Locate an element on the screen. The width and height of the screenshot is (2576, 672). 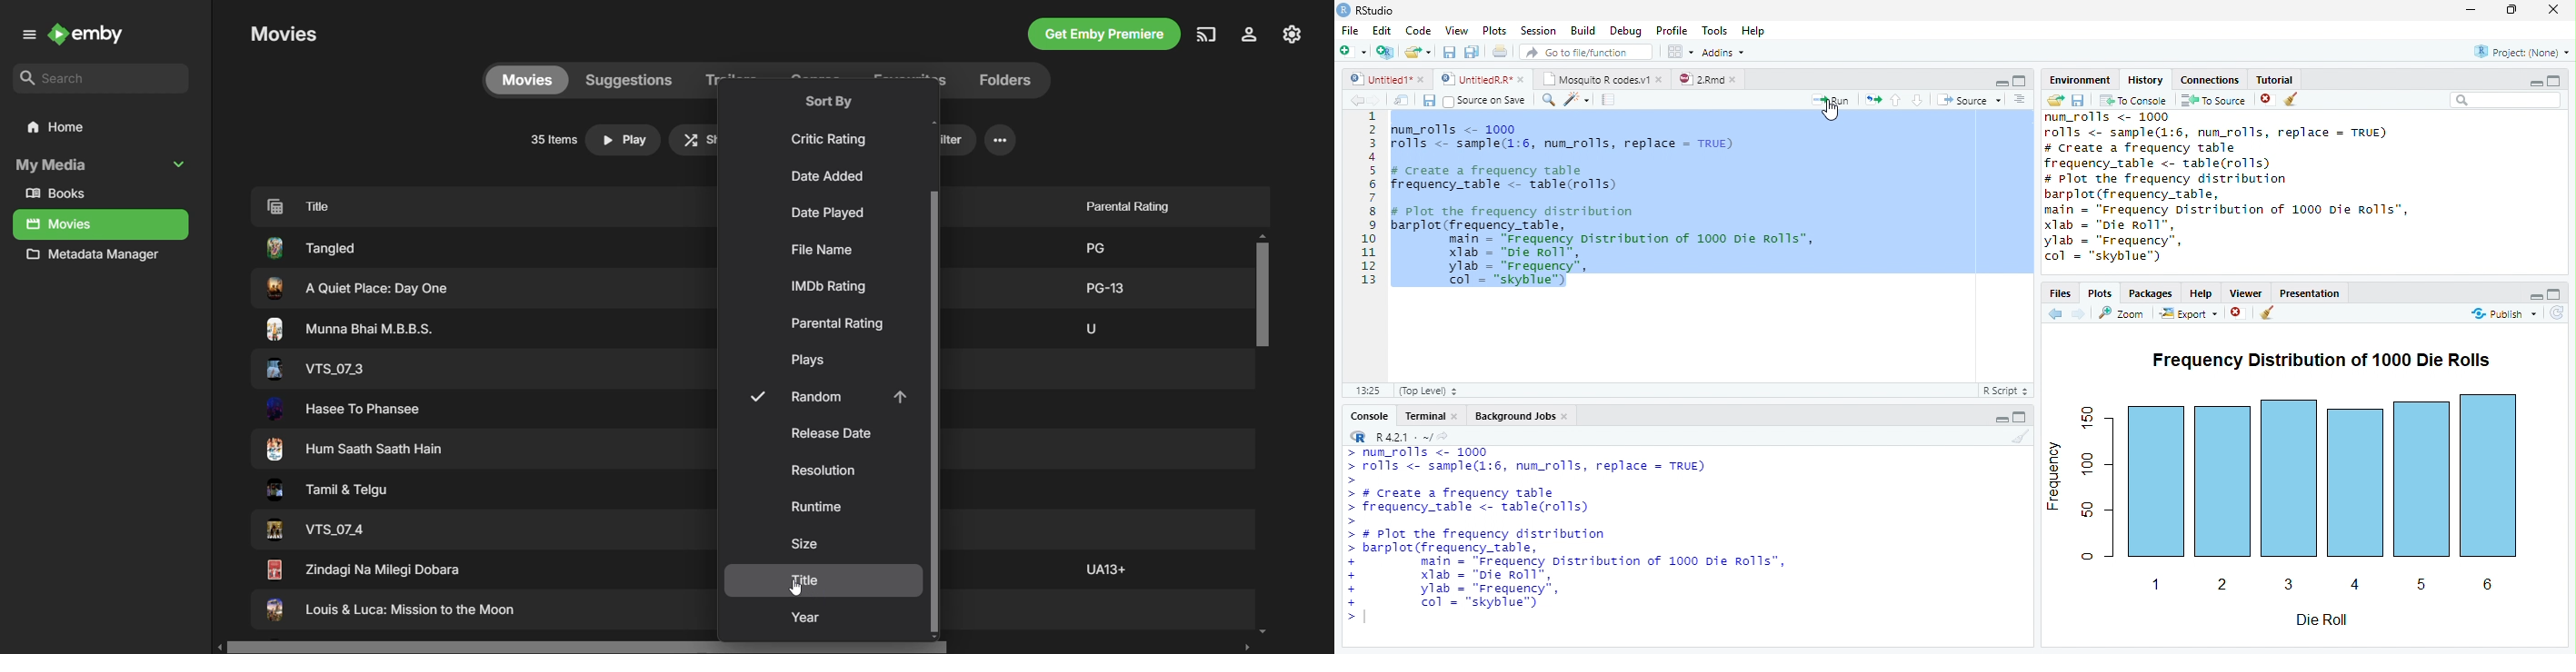
Zoom is located at coordinates (2123, 313).